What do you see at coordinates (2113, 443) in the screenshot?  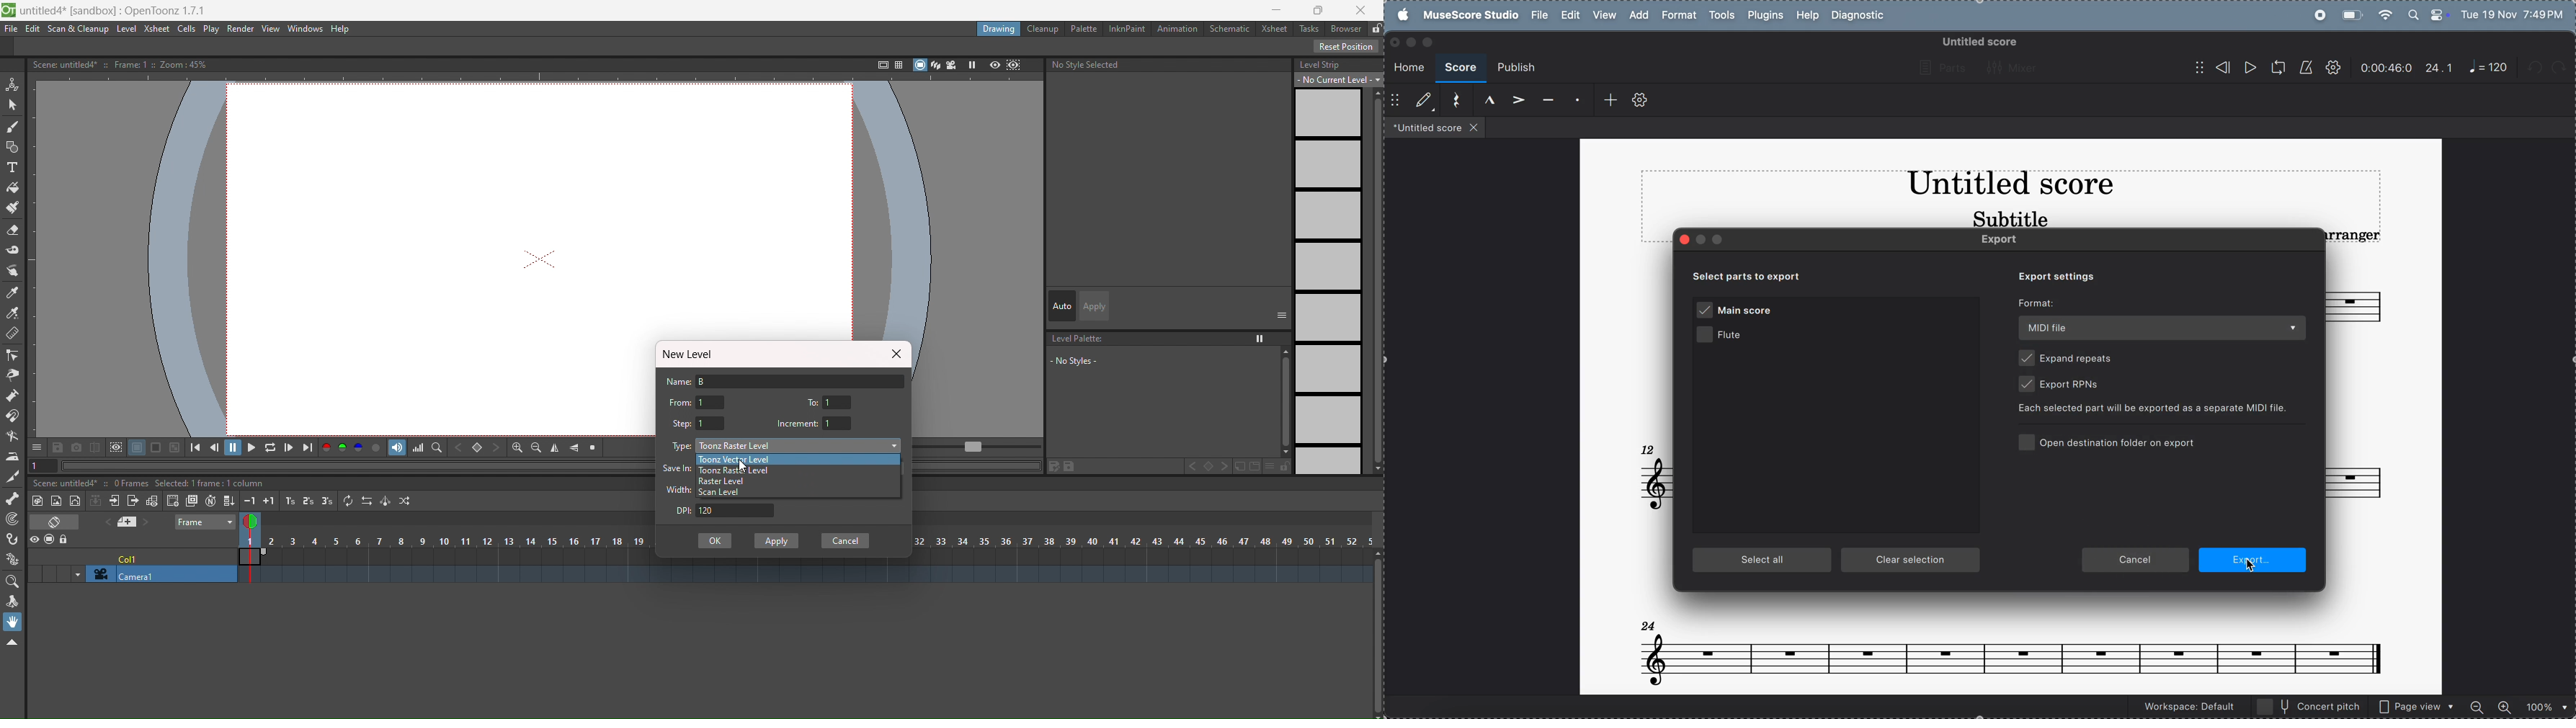 I see `open destination folder on export` at bounding box center [2113, 443].